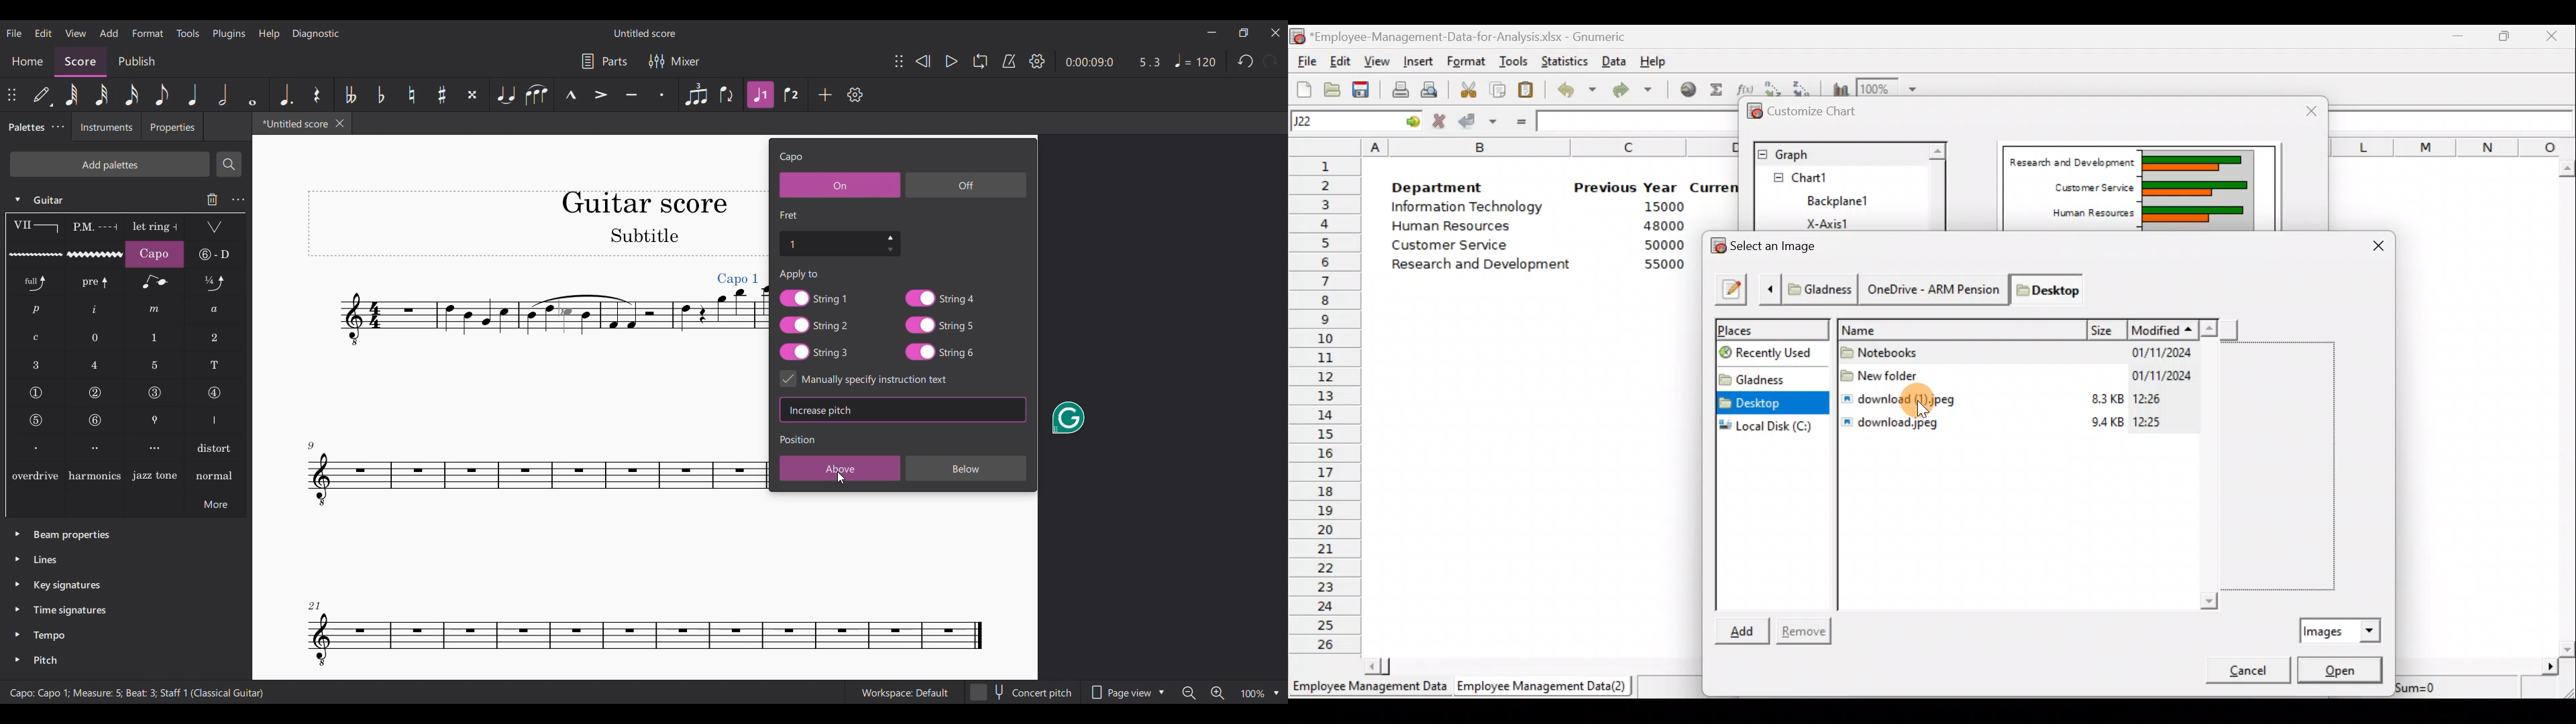 The image size is (2576, 728). What do you see at coordinates (1660, 209) in the screenshot?
I see `15000` at bounding box center [1660, 209].